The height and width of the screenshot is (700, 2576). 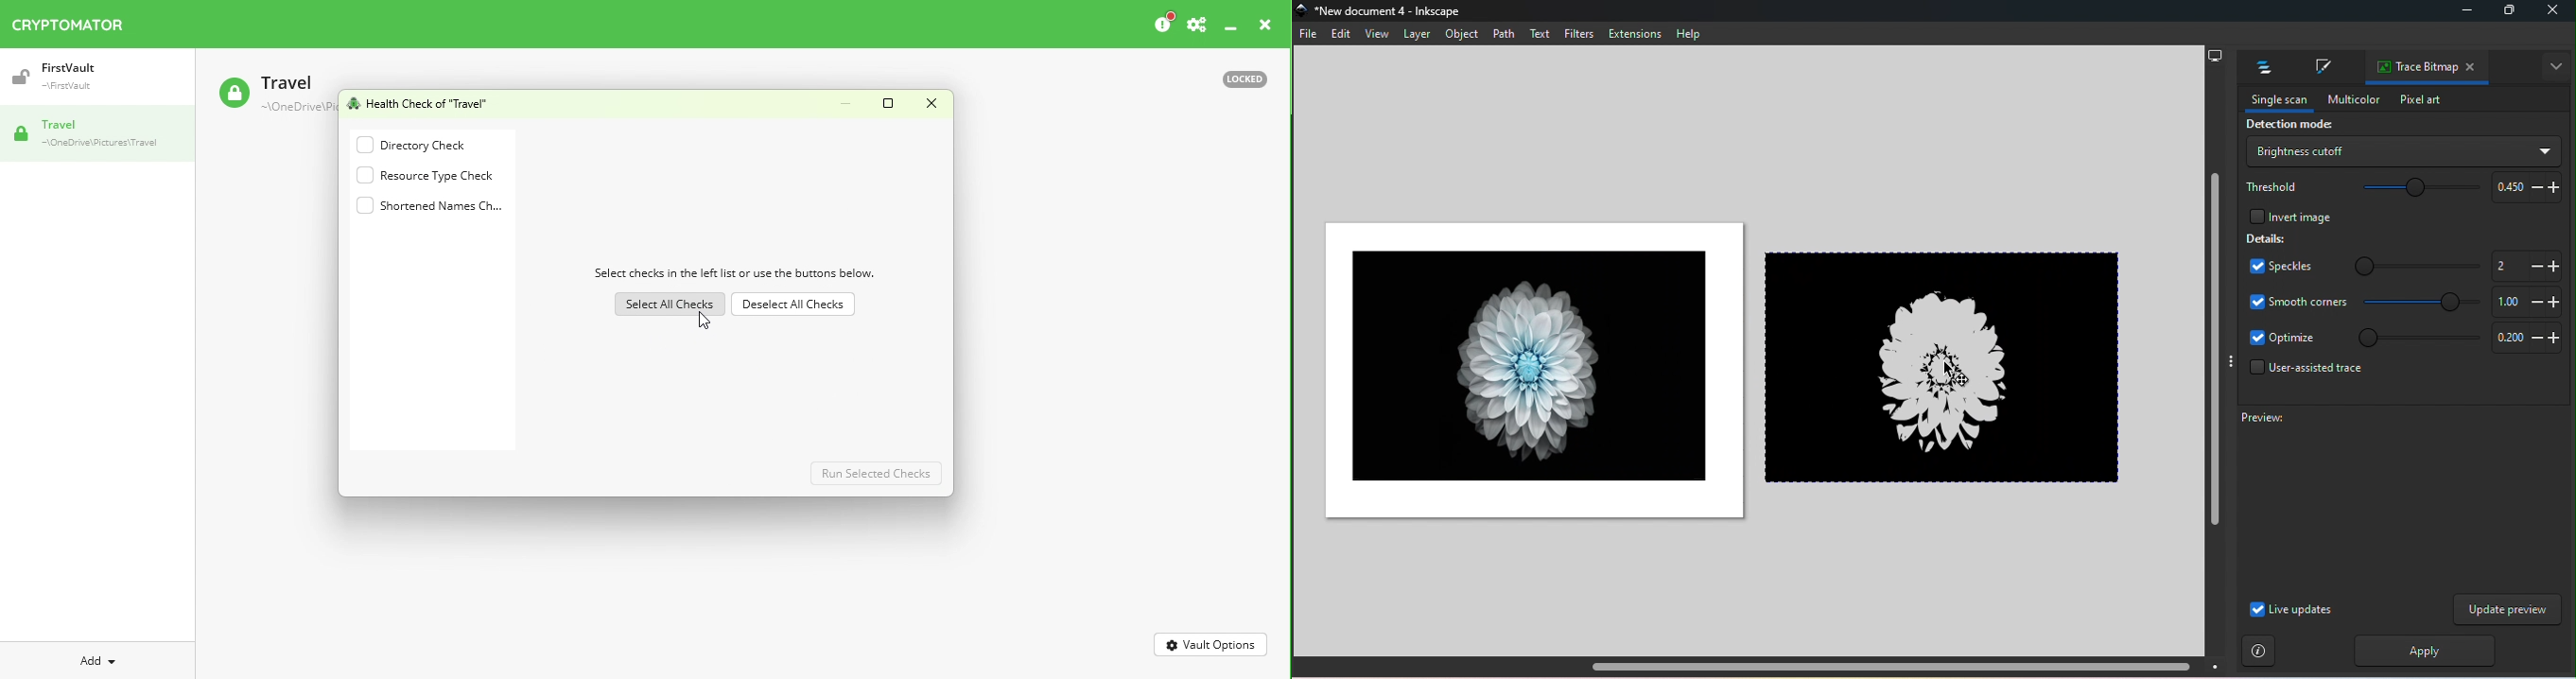 I want to click on Speckles slide bar, so click(x=2405, y=262).